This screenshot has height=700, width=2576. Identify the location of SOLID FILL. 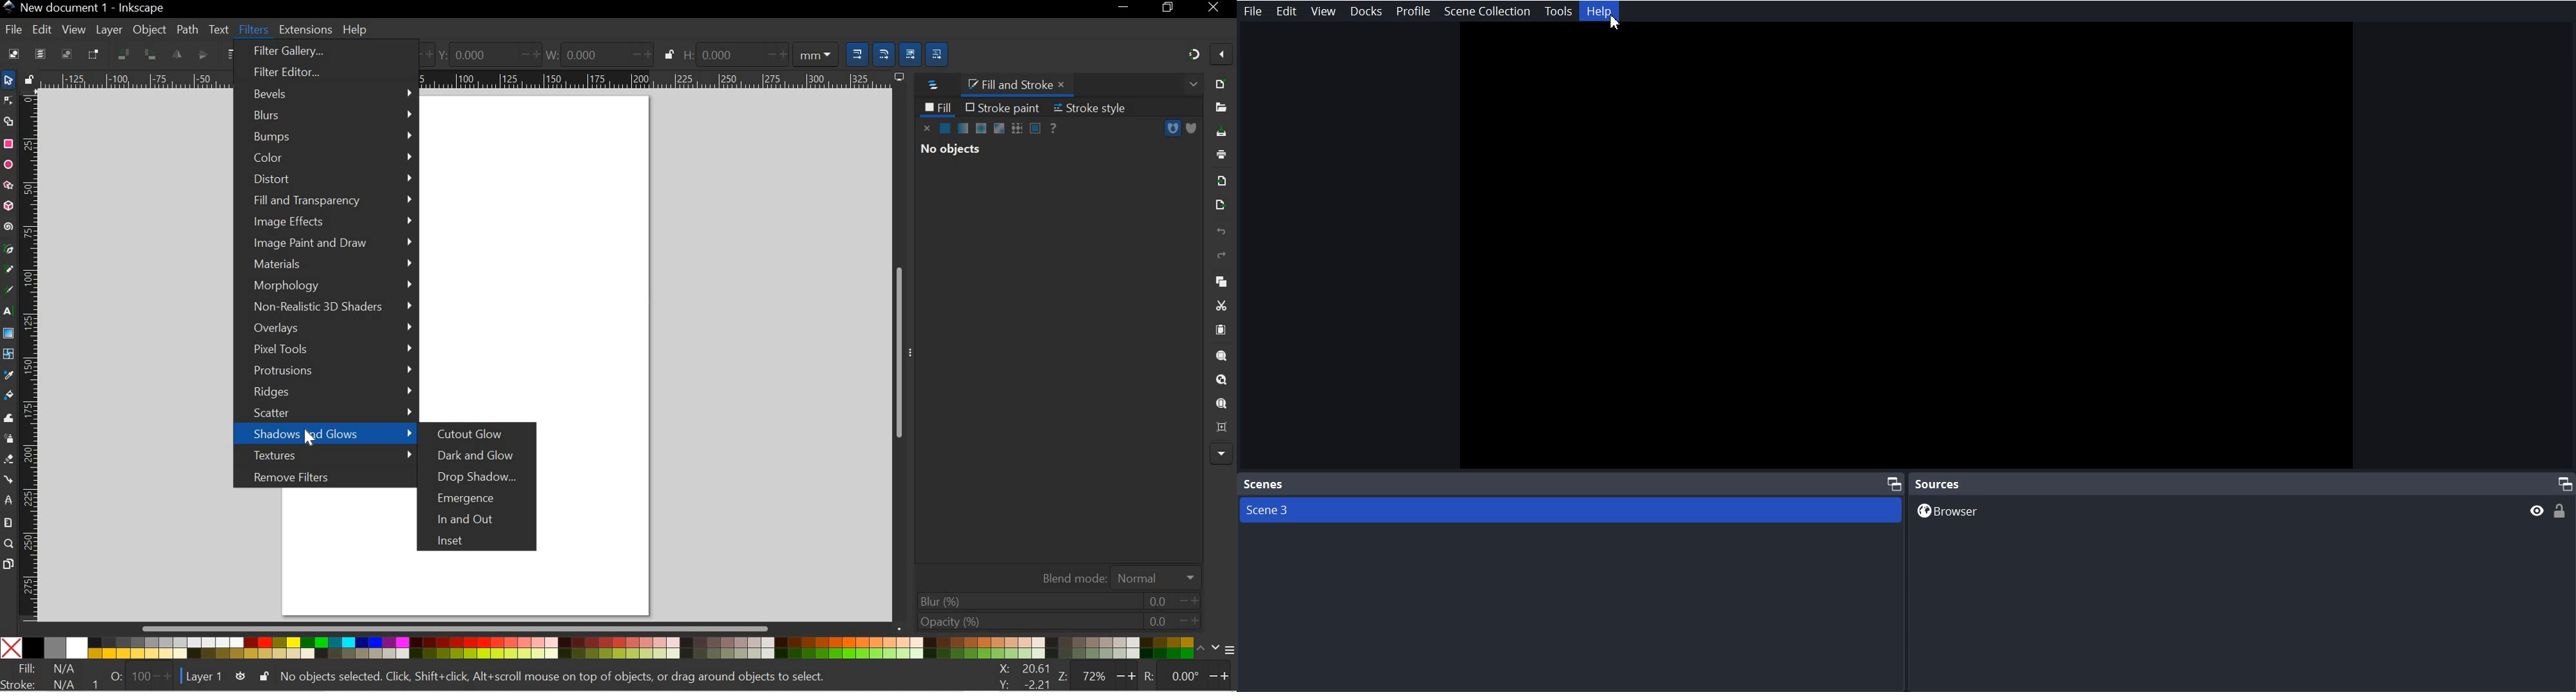
(1191, 128).